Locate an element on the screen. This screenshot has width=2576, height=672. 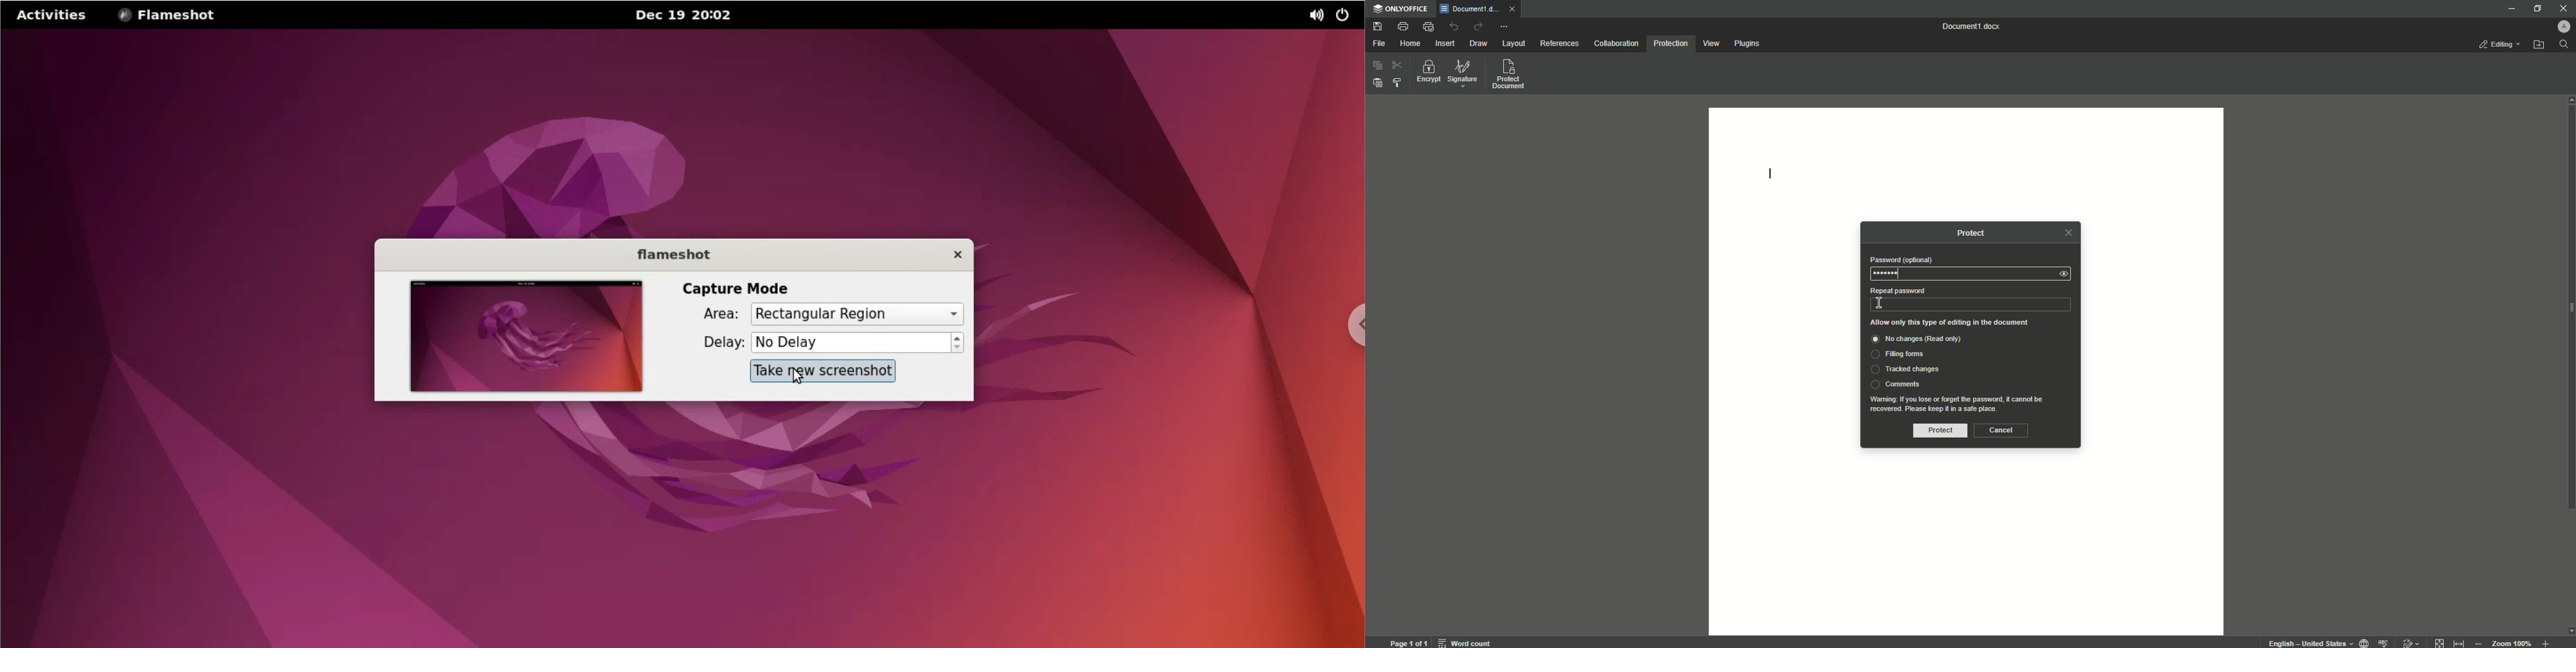
Print is located at coordinates (1403, 25).